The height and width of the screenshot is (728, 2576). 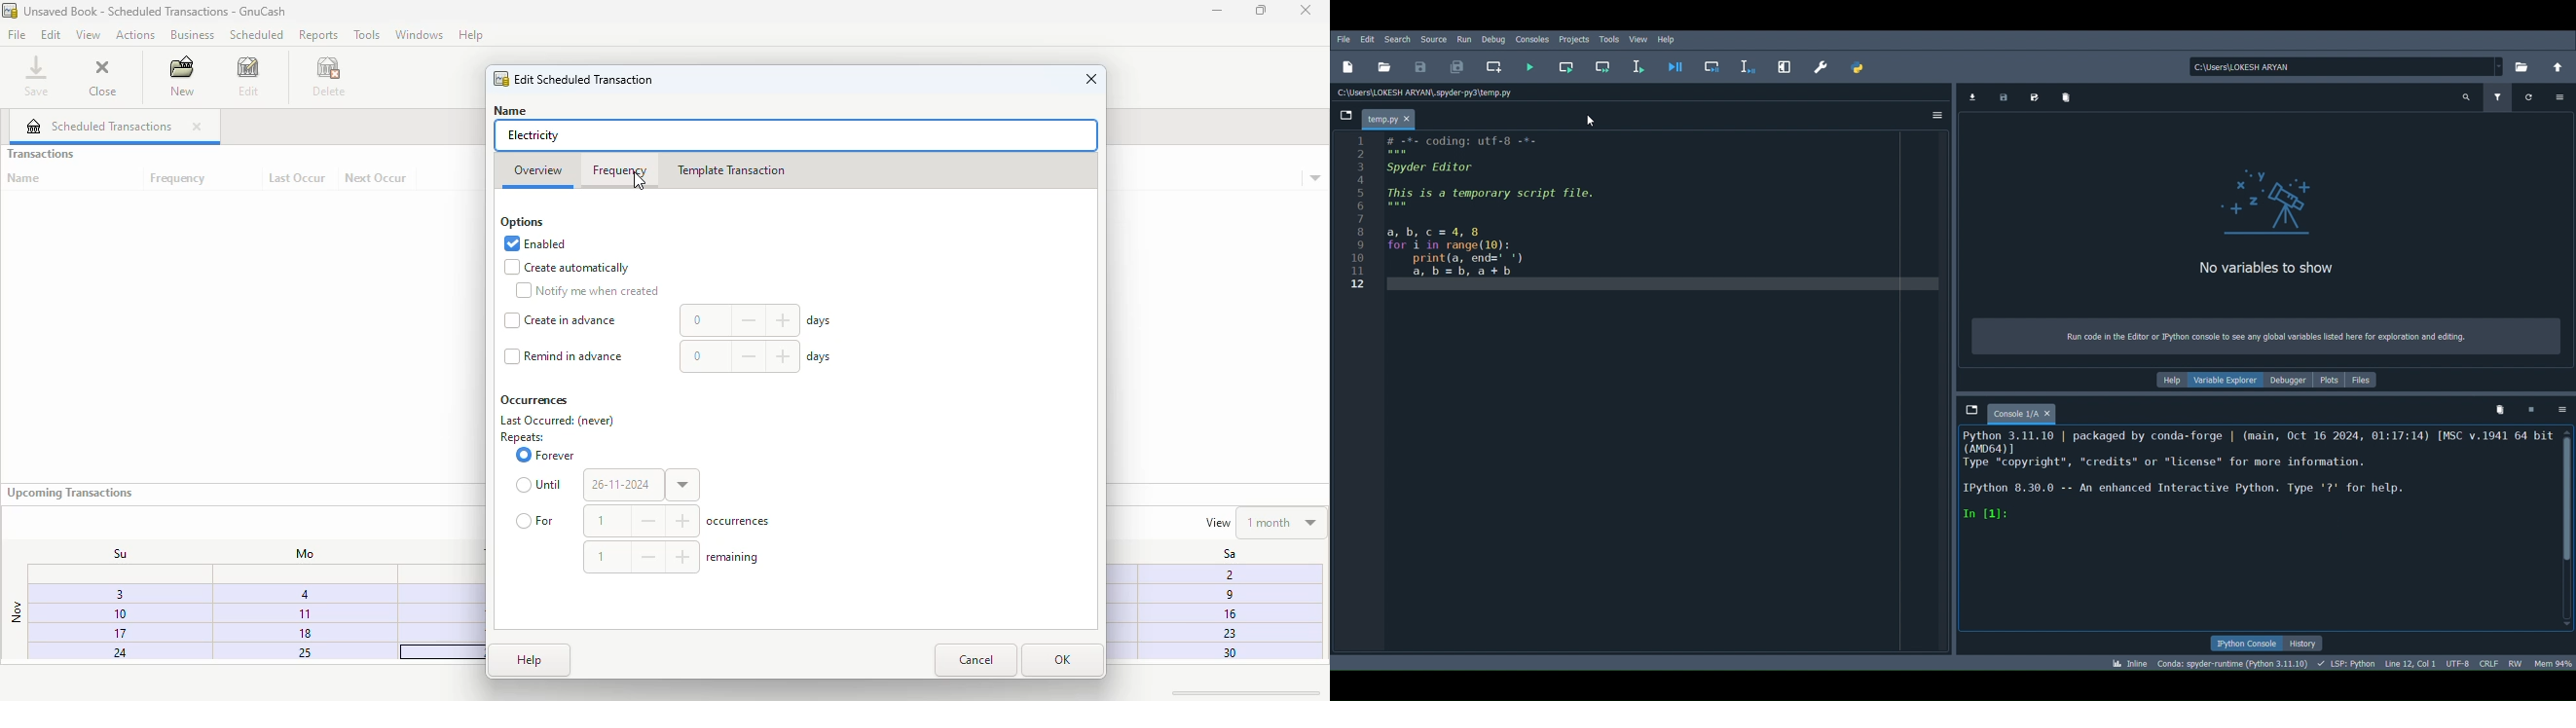 I want to click on new, so click(x=181, y=75).